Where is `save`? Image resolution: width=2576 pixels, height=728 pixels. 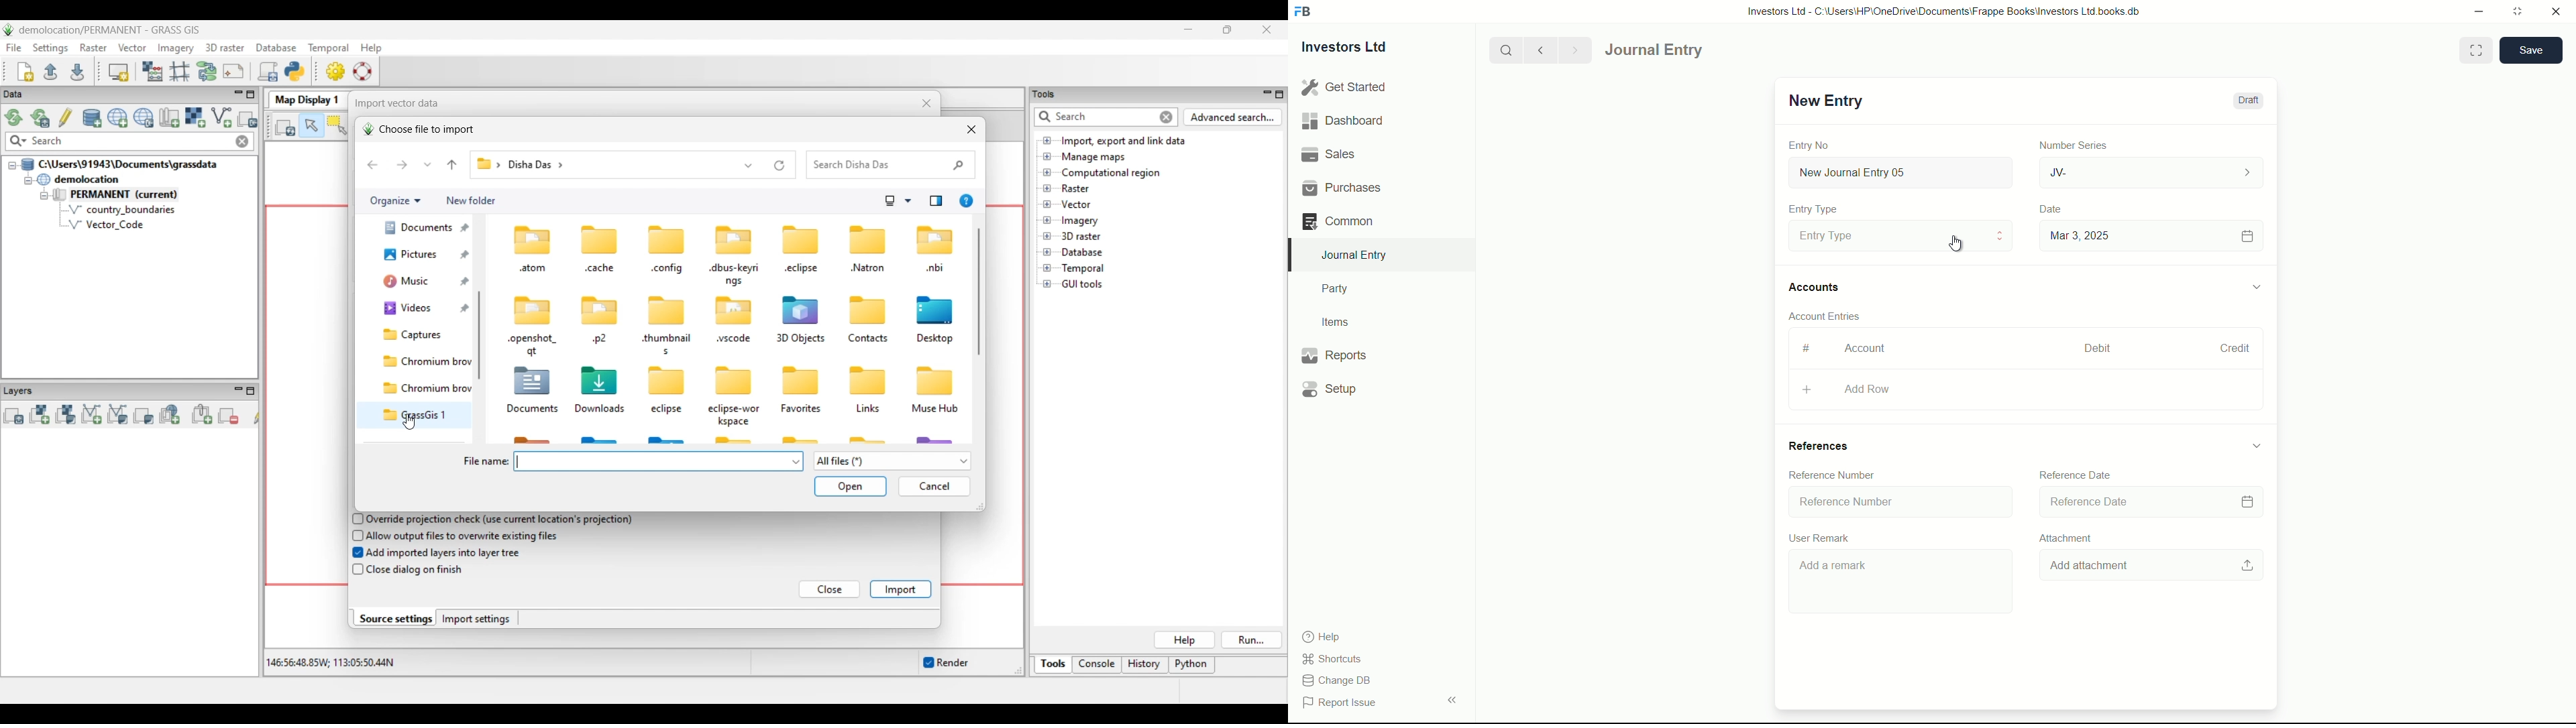 save is located at coordinates (2532, 50).